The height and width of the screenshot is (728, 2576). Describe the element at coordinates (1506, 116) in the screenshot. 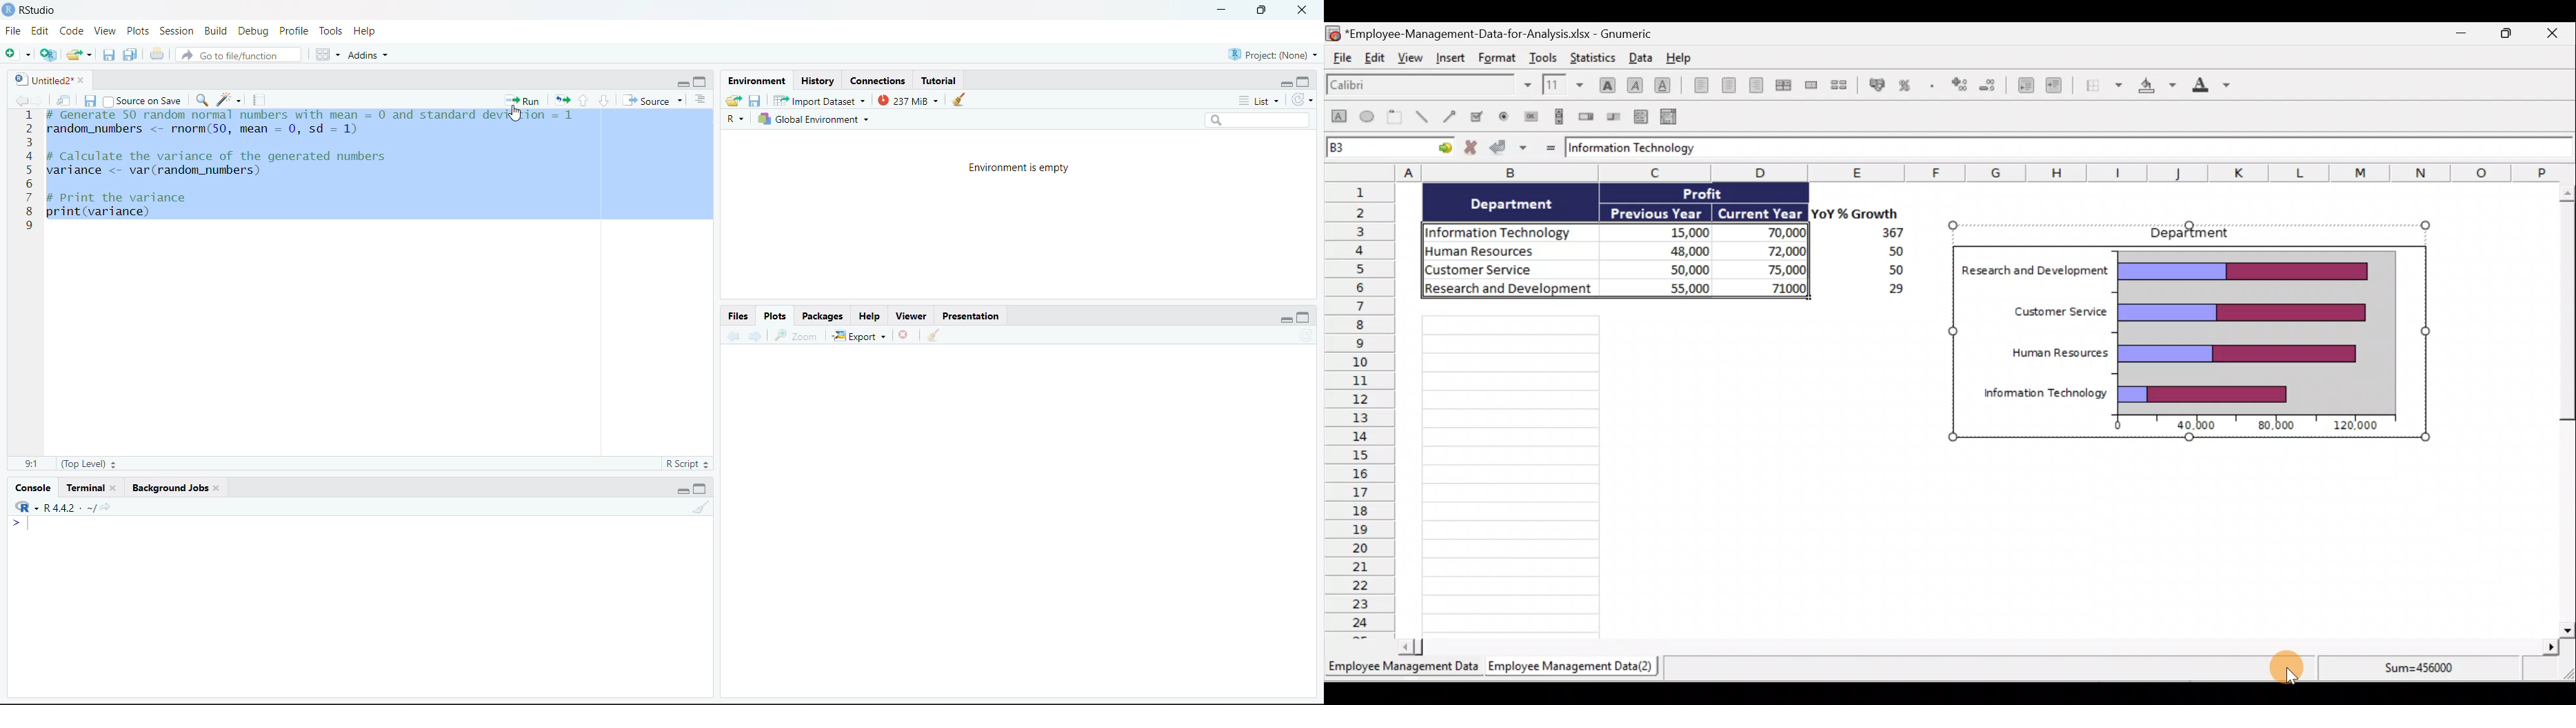

I see `Create a radio button` at that location.